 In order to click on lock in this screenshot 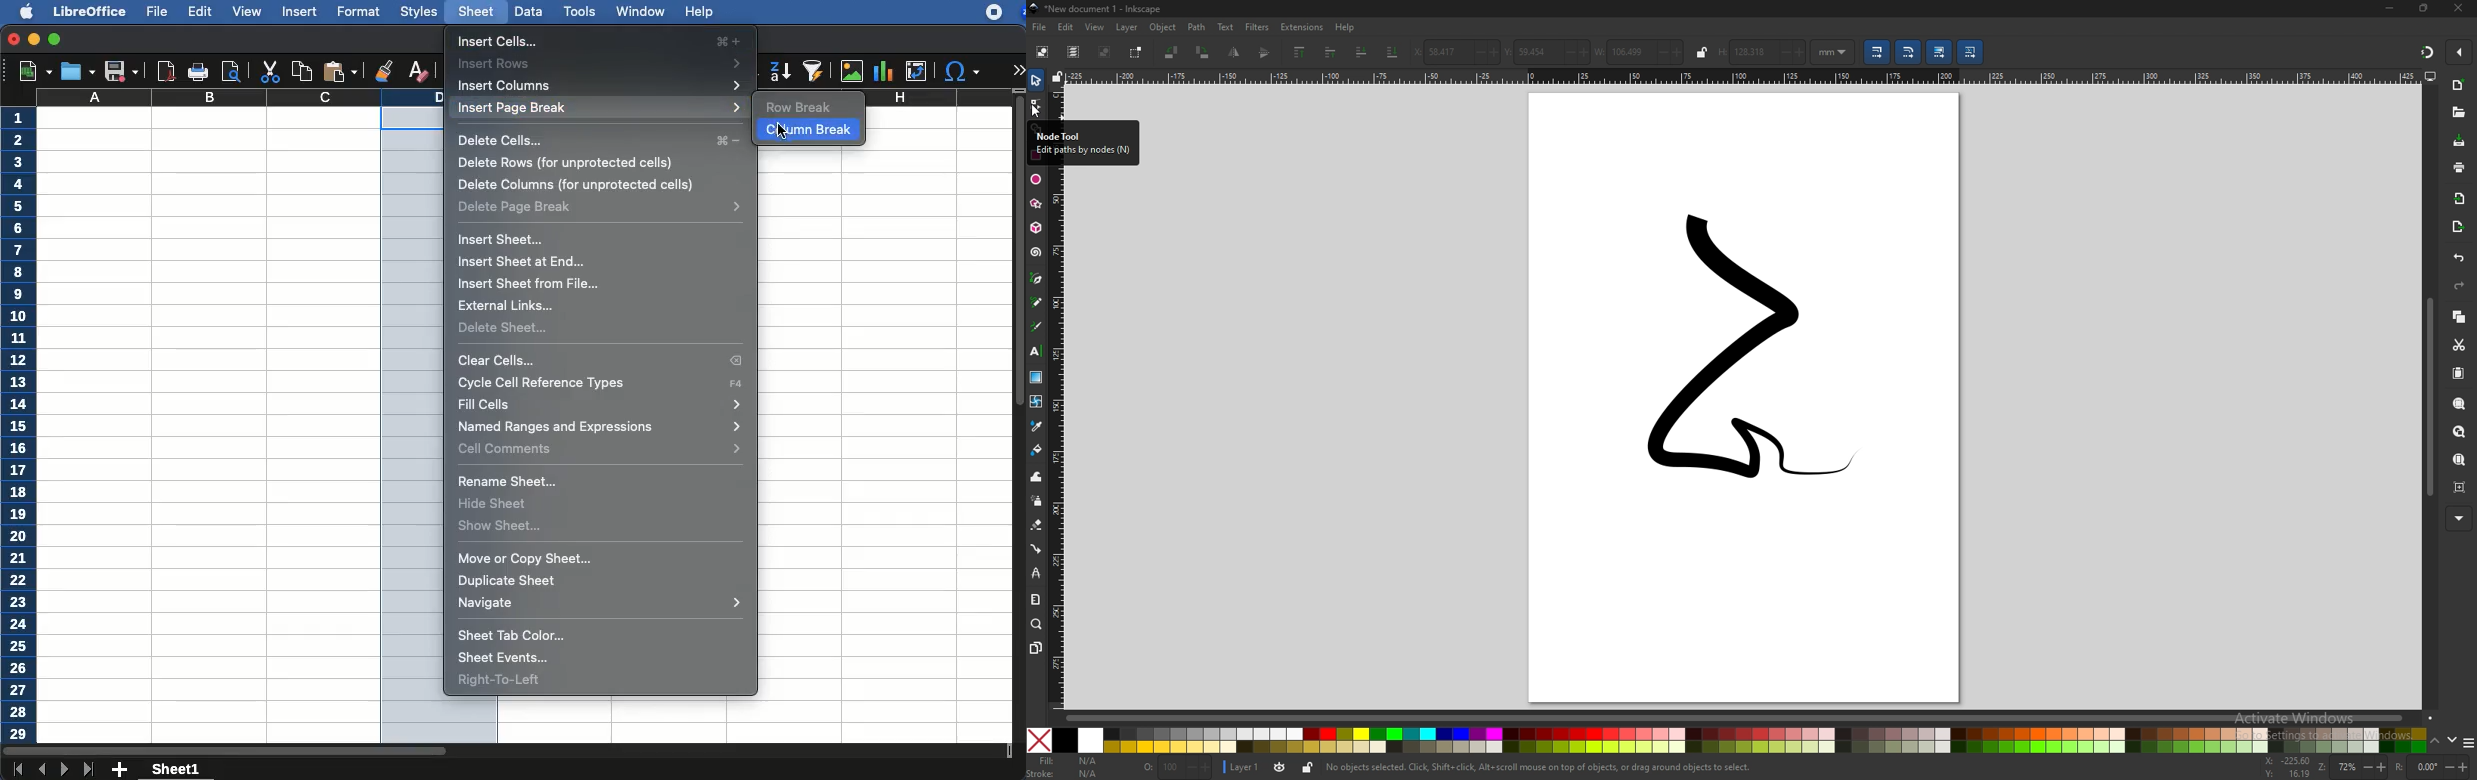, I will do `click(1703, 51)`.